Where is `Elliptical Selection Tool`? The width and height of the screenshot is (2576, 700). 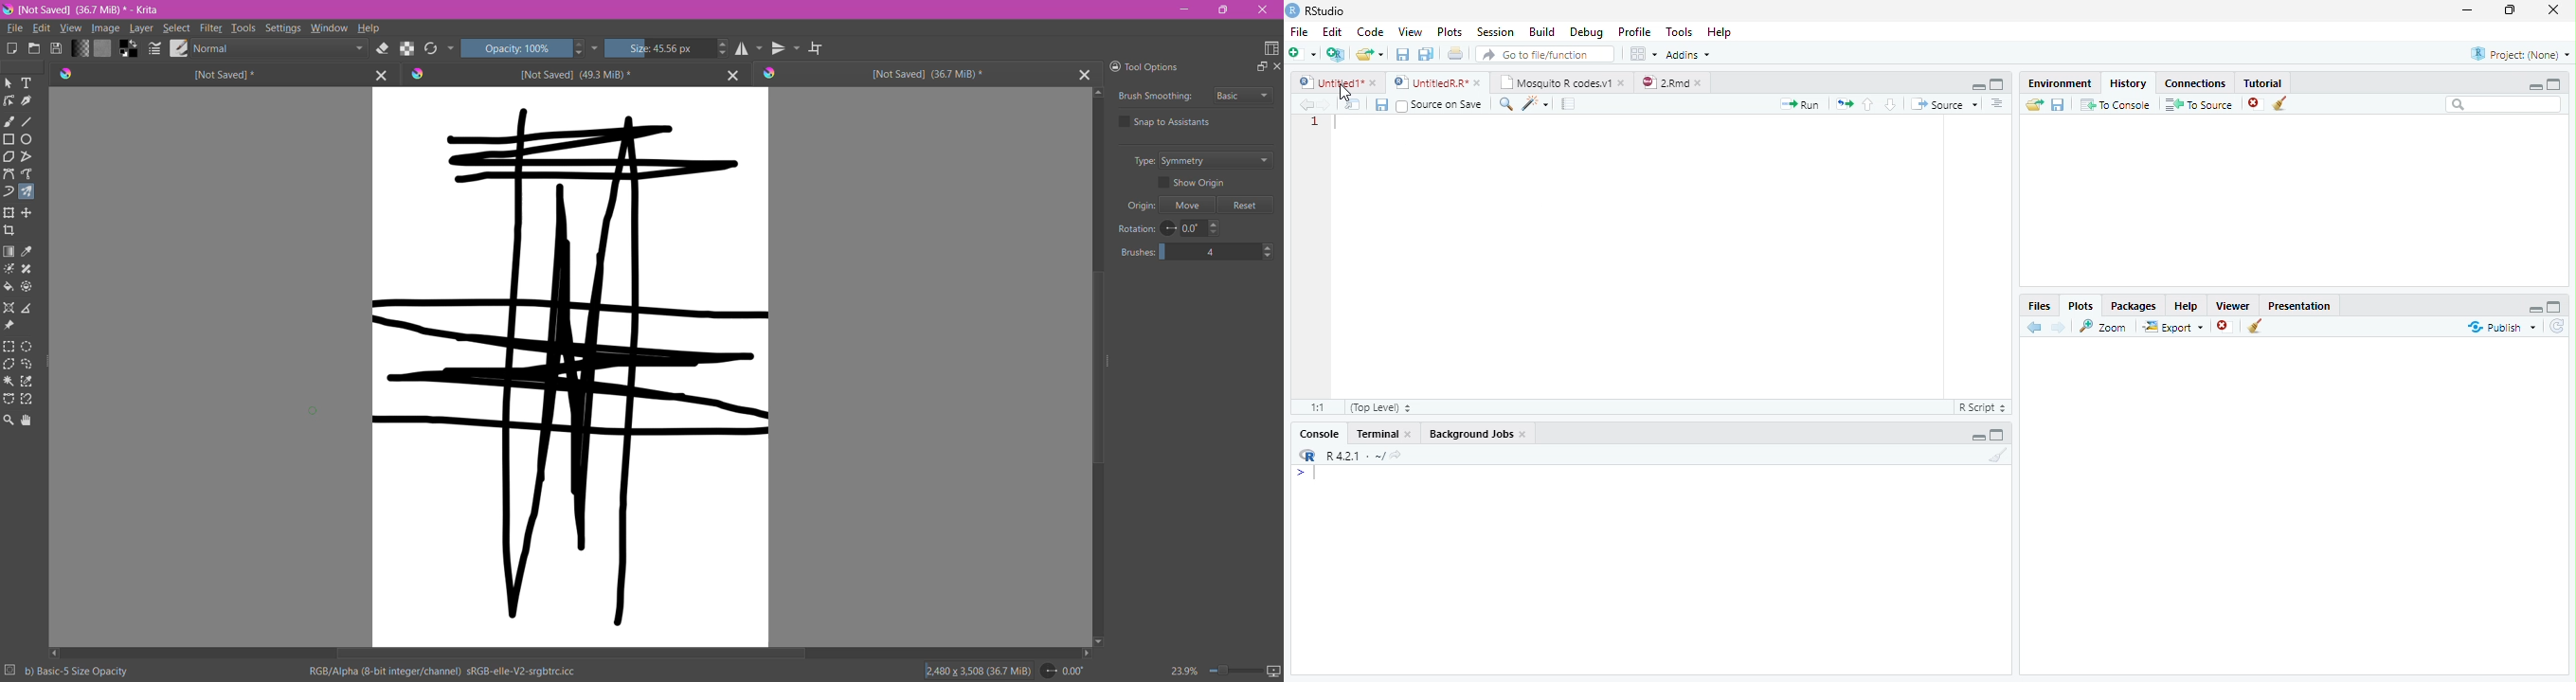 Elliptical Selection Tool is located at coordinates (28, 346).